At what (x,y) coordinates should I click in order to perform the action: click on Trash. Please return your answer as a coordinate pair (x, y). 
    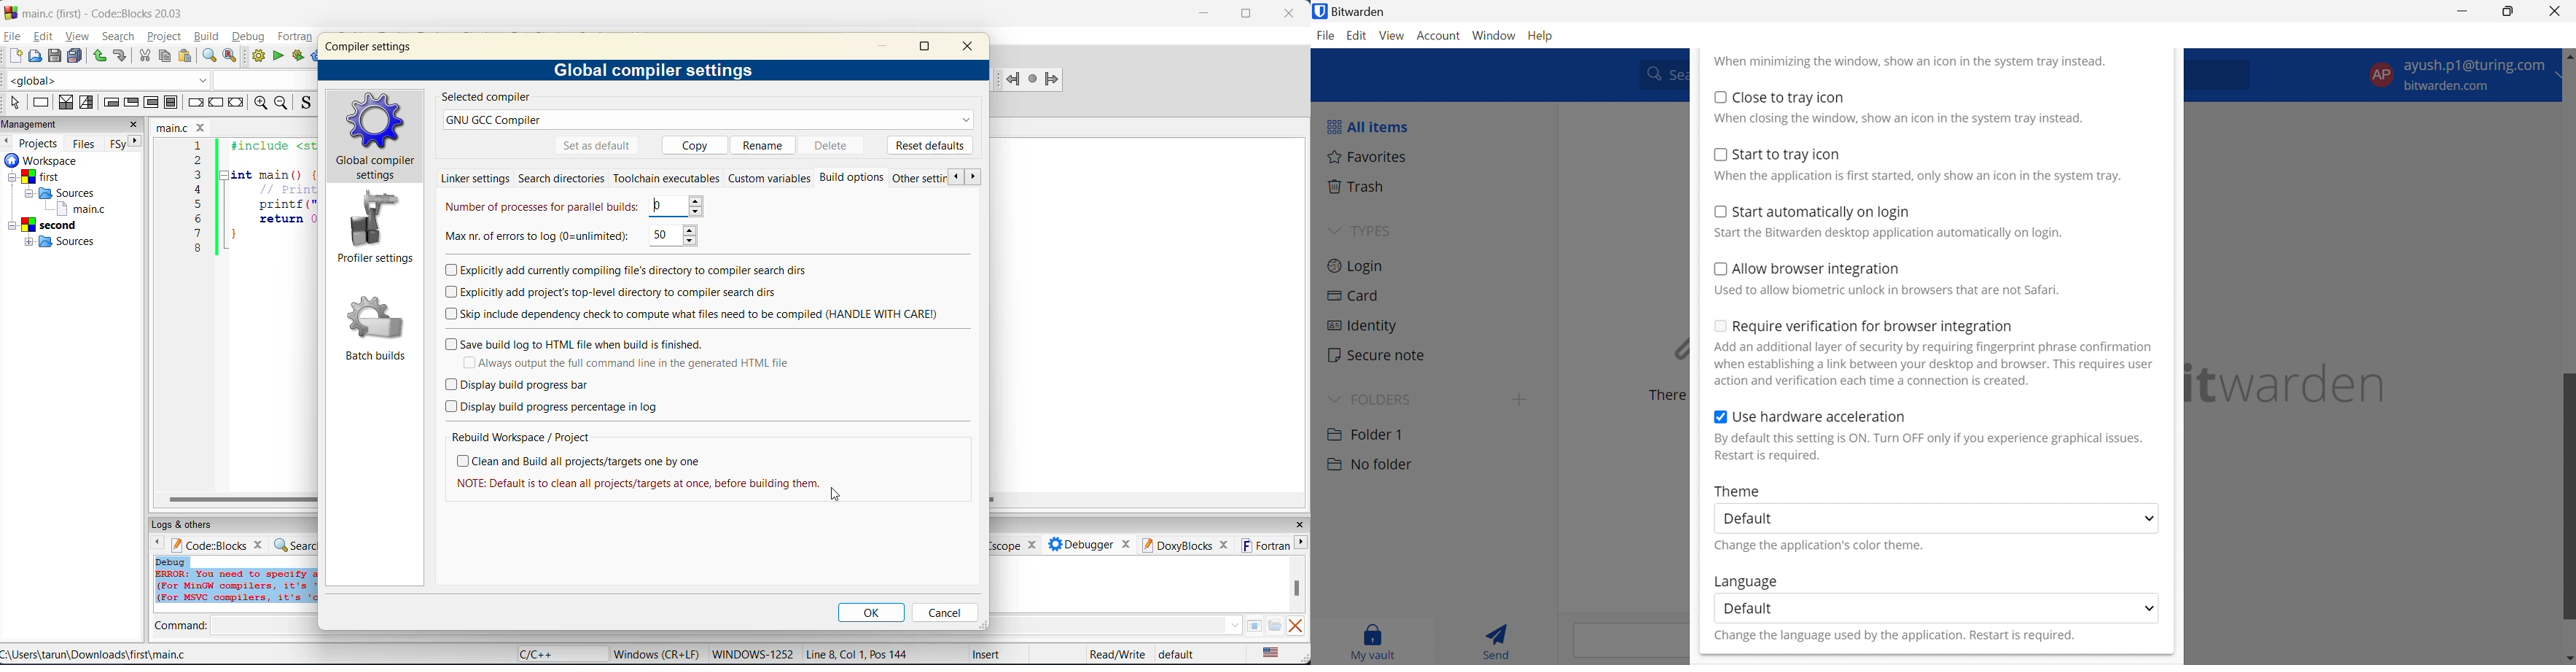
    Looking at the image, I should click on (1358, 186).